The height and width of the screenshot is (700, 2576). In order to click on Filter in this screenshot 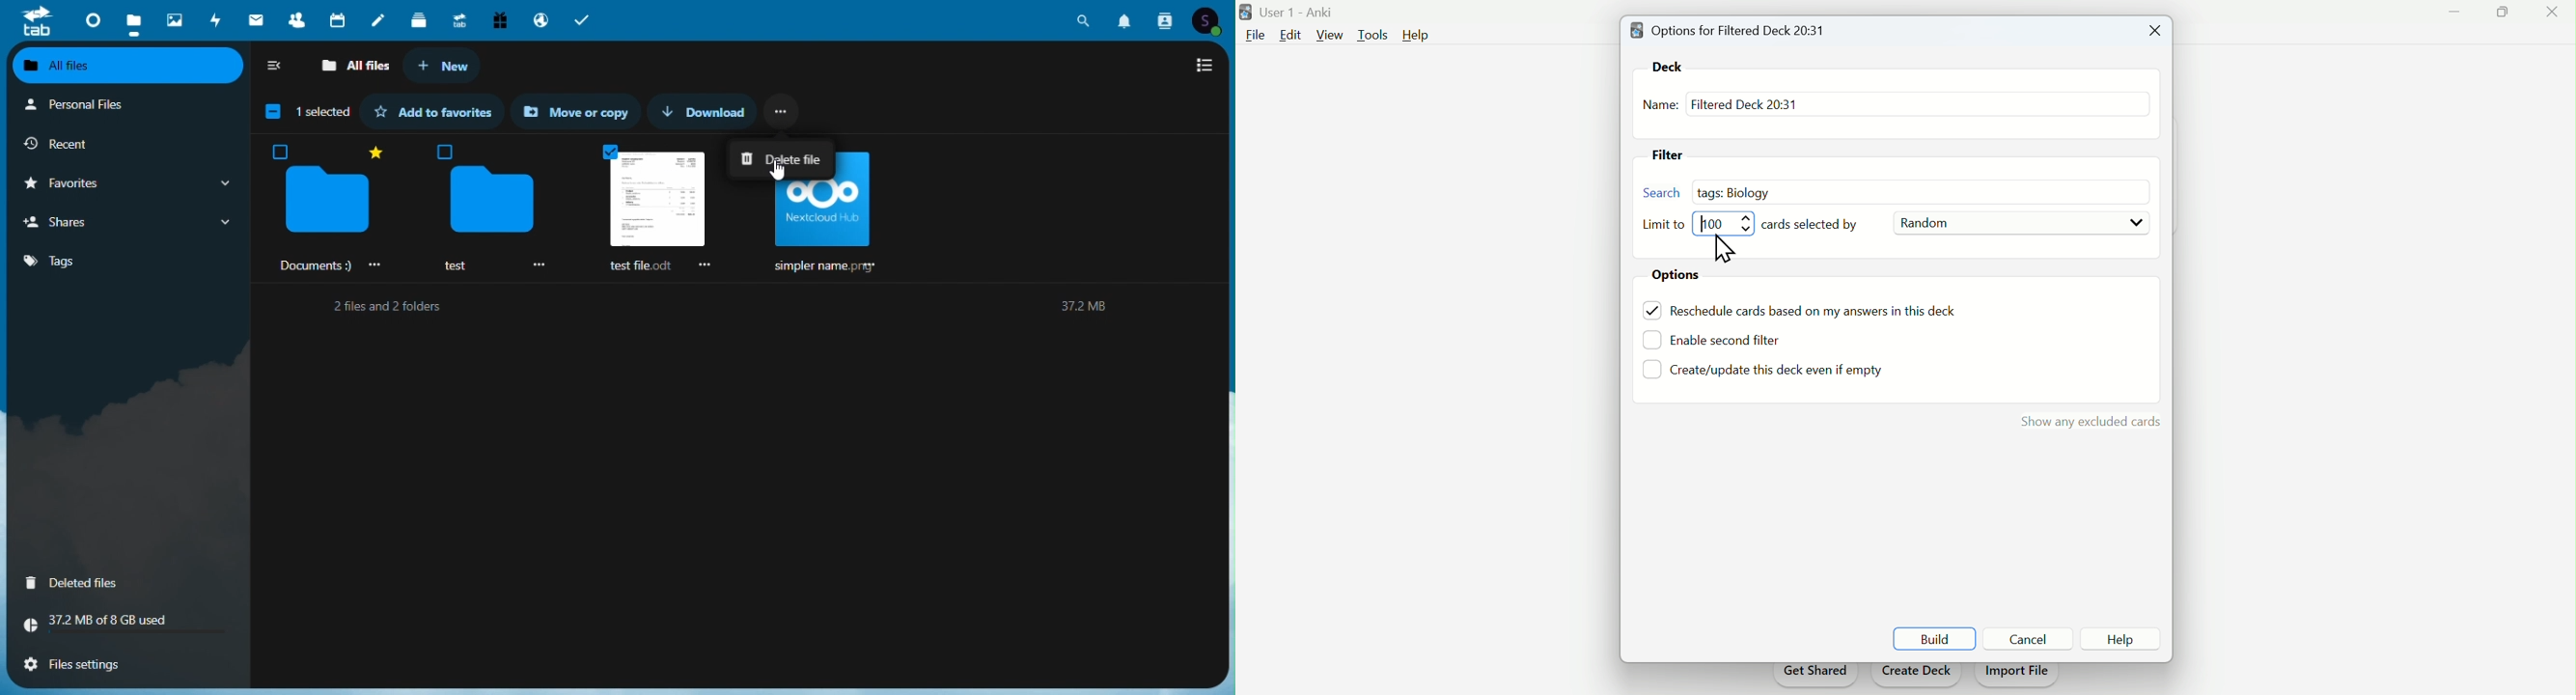, I will do `click(1671, 153)`.